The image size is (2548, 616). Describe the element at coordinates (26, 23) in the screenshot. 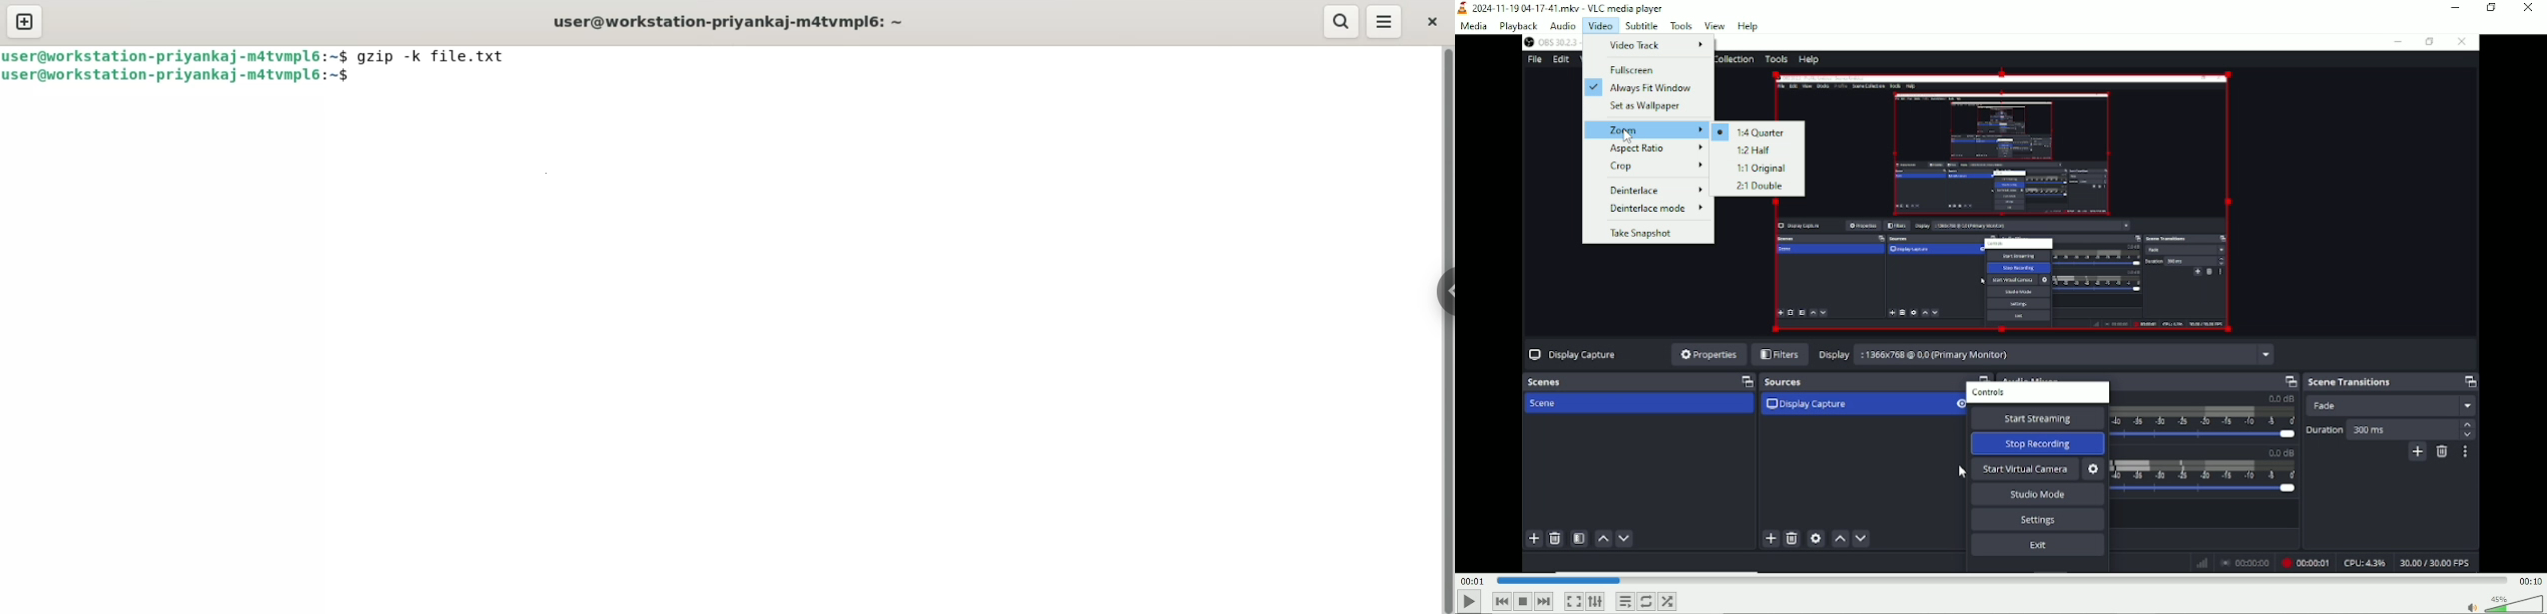

I see `new tab` at that location.